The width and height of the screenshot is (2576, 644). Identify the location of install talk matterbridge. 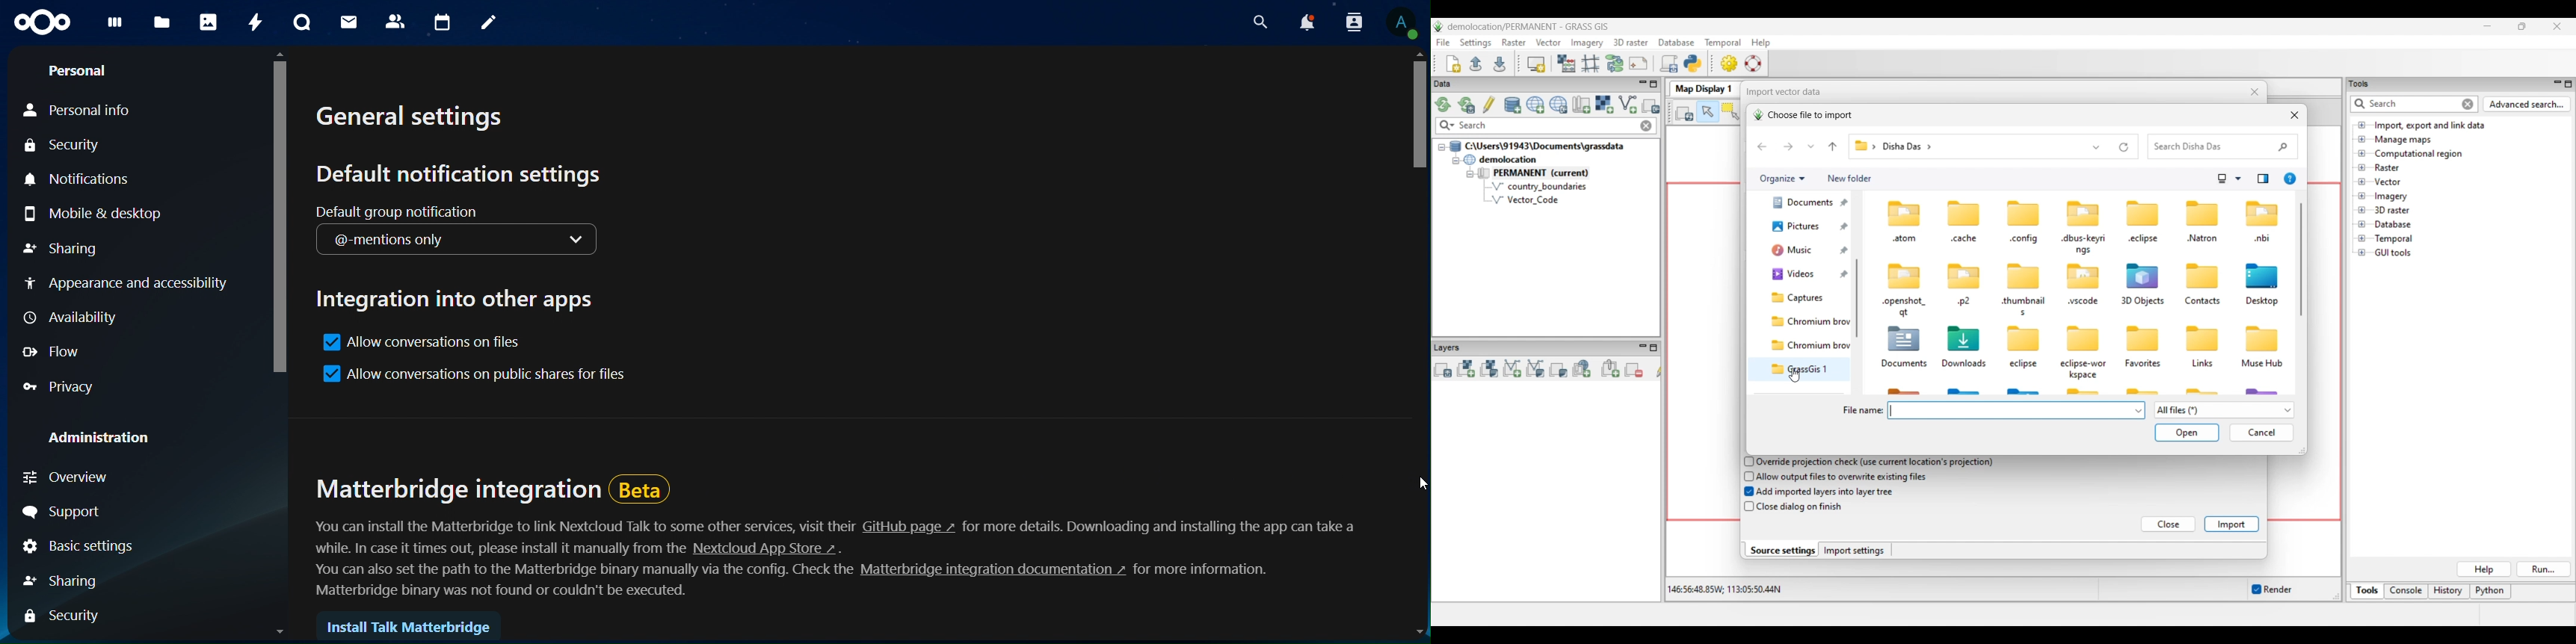
(406, 628).